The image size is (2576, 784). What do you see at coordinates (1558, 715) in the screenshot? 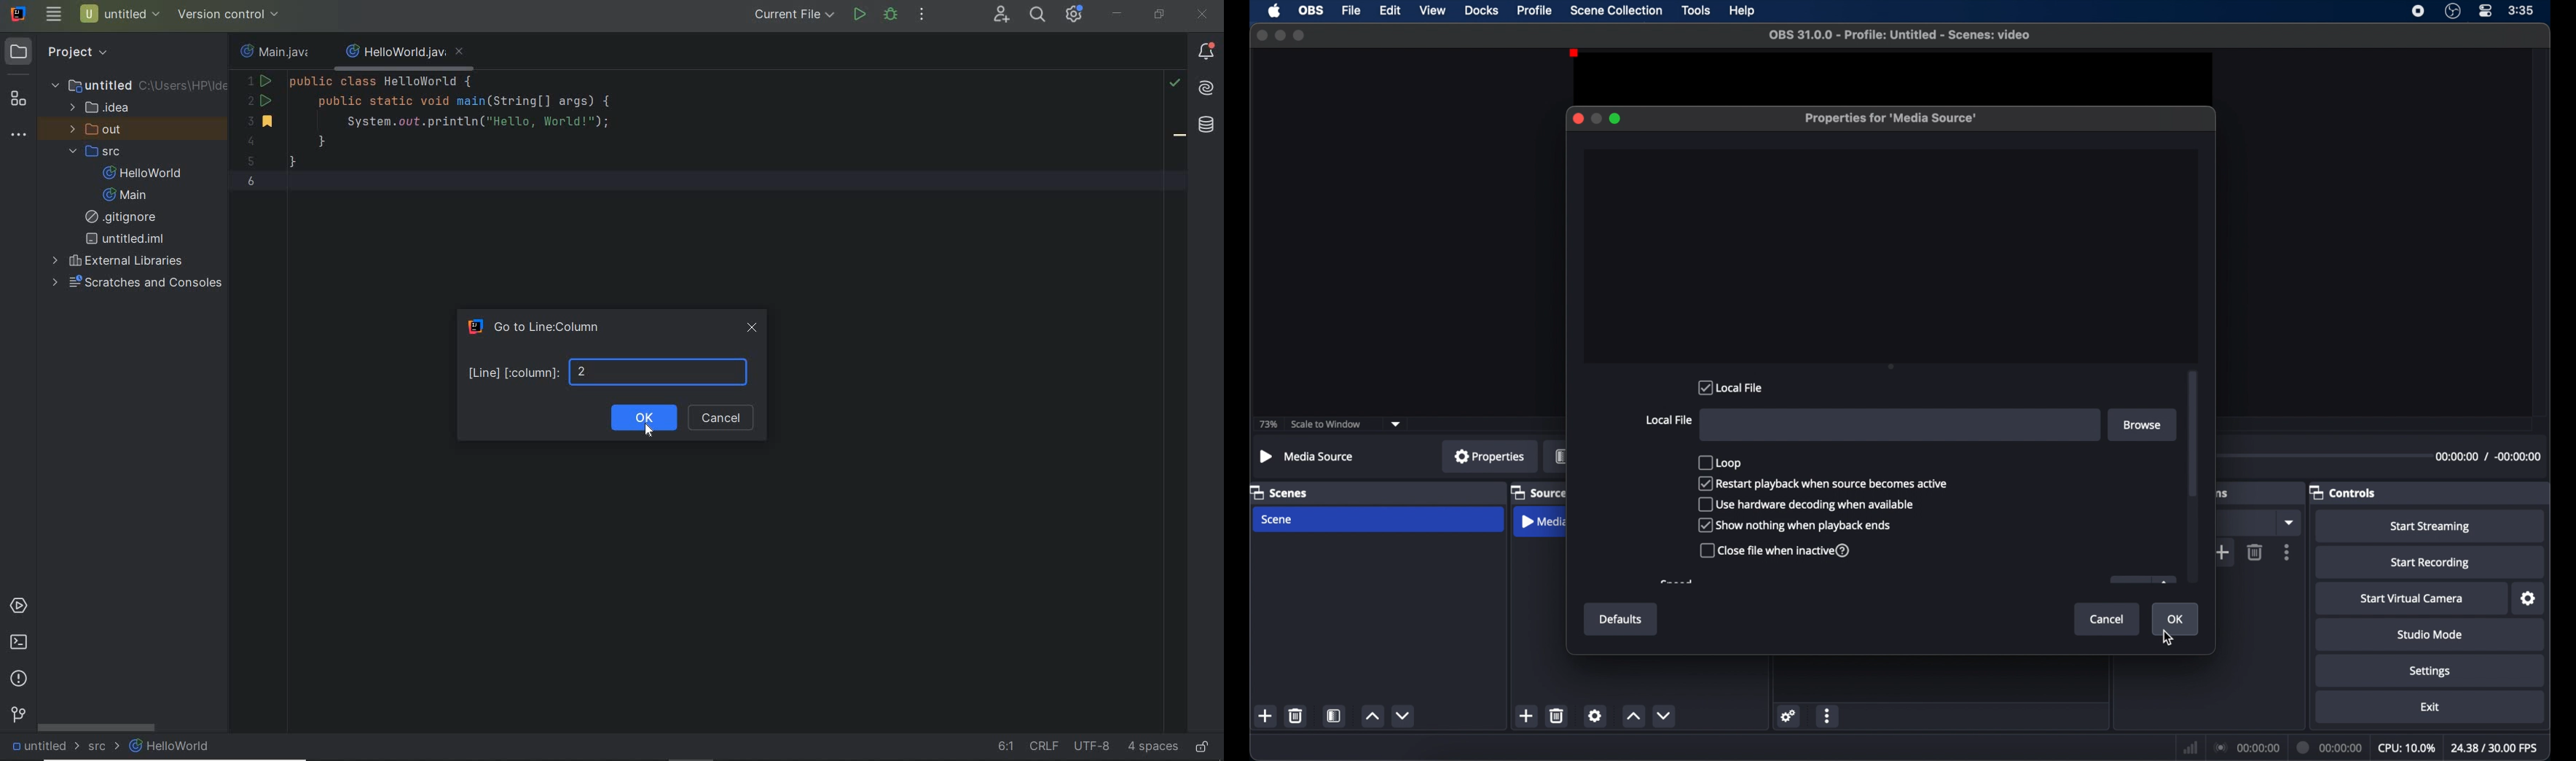
I see `delete` at bounding box center [1558, 715].